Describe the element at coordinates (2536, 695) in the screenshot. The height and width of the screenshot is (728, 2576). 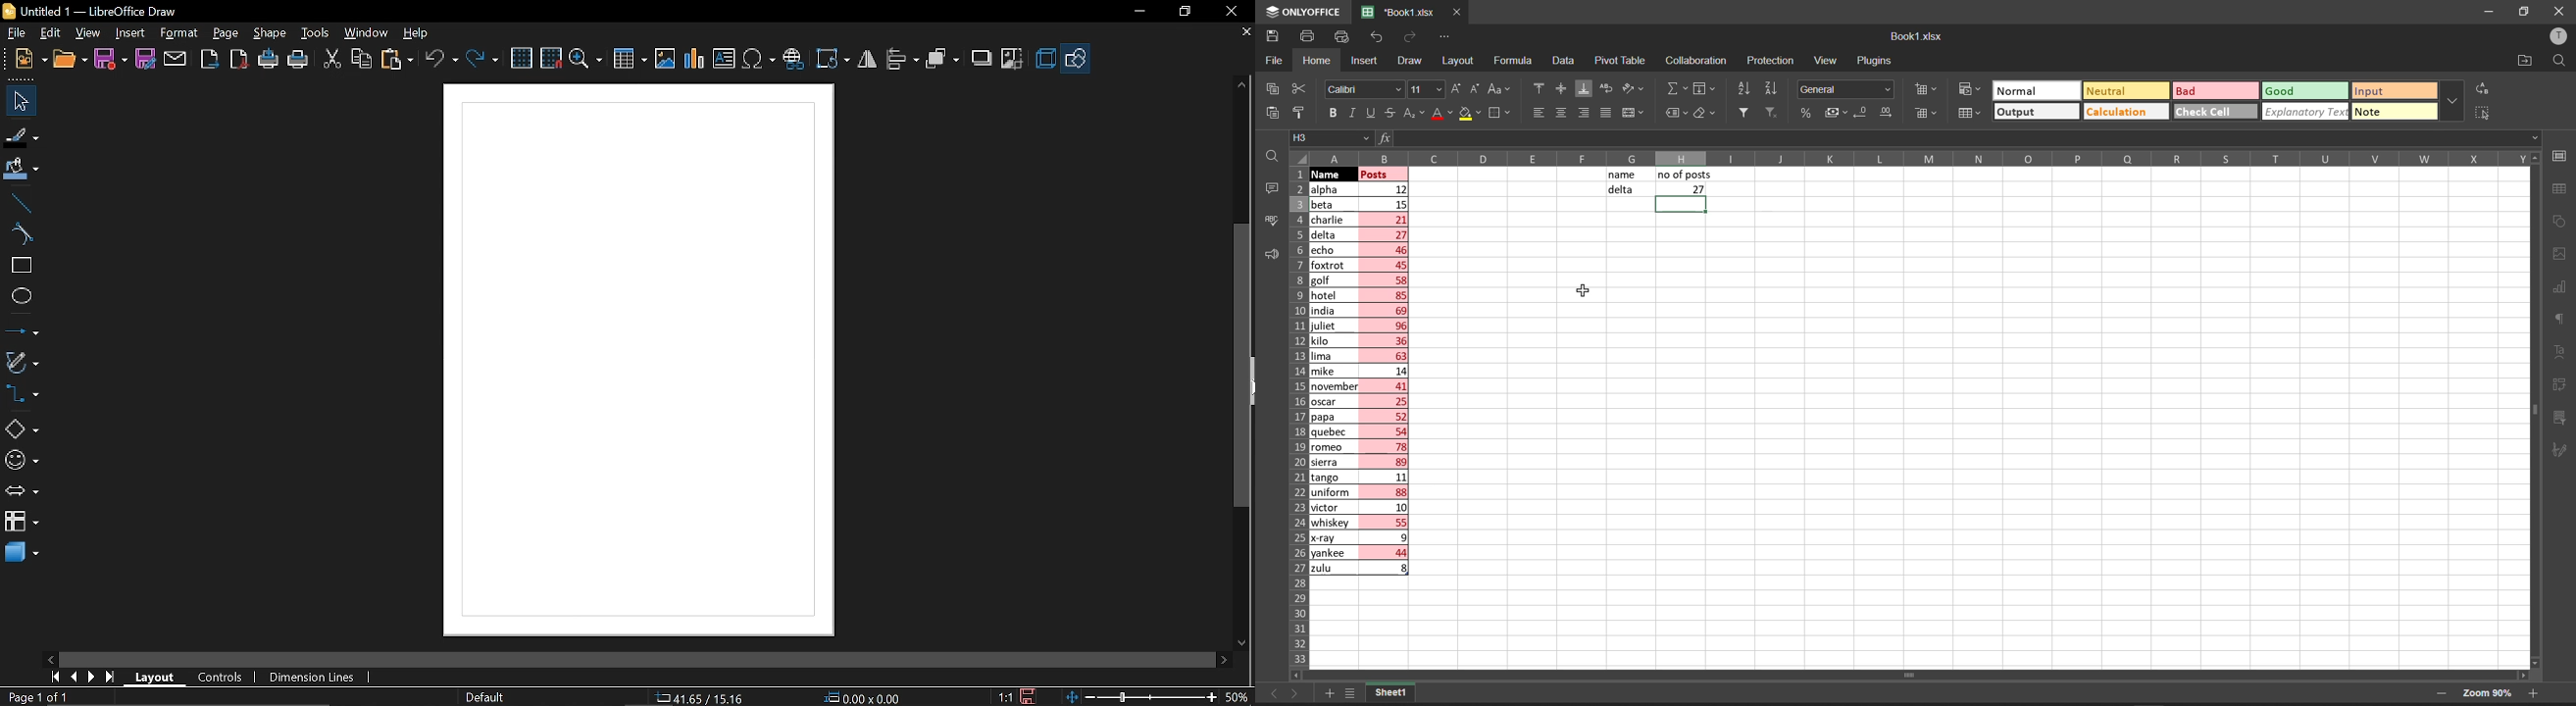
I see `zoom in` at that location.